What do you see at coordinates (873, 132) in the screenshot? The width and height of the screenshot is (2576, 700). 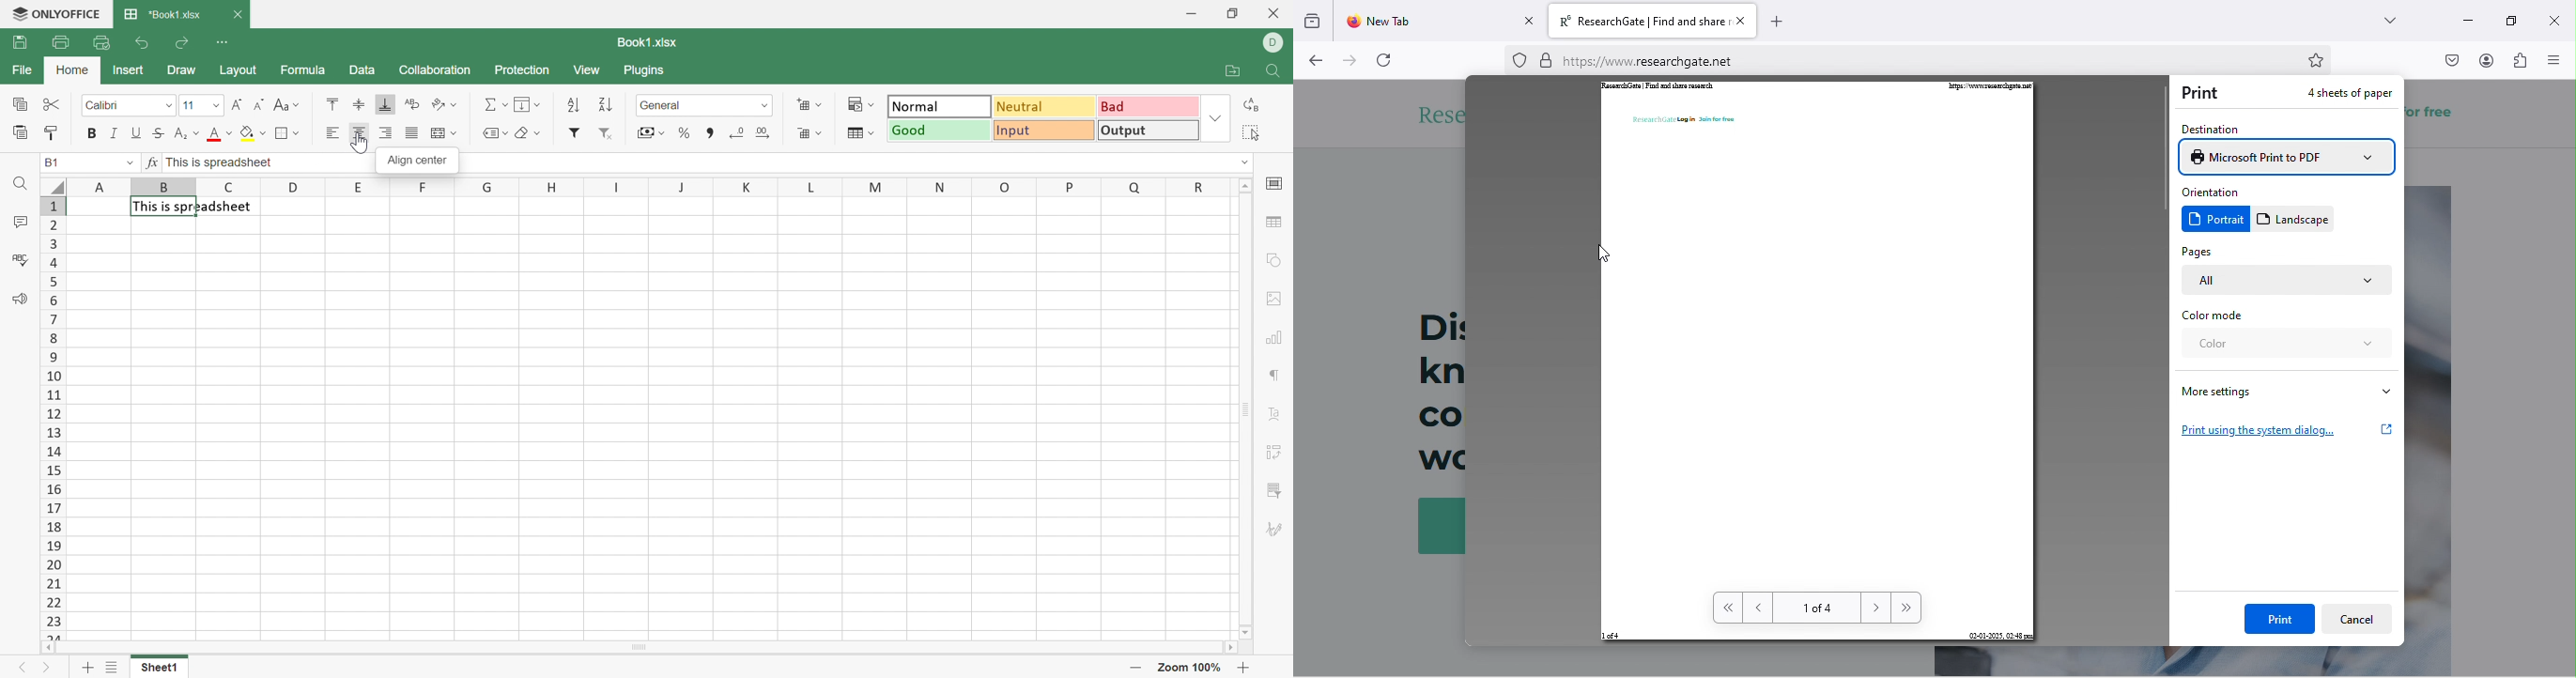 I see `Drop Down` at bounding box center [873, 132].